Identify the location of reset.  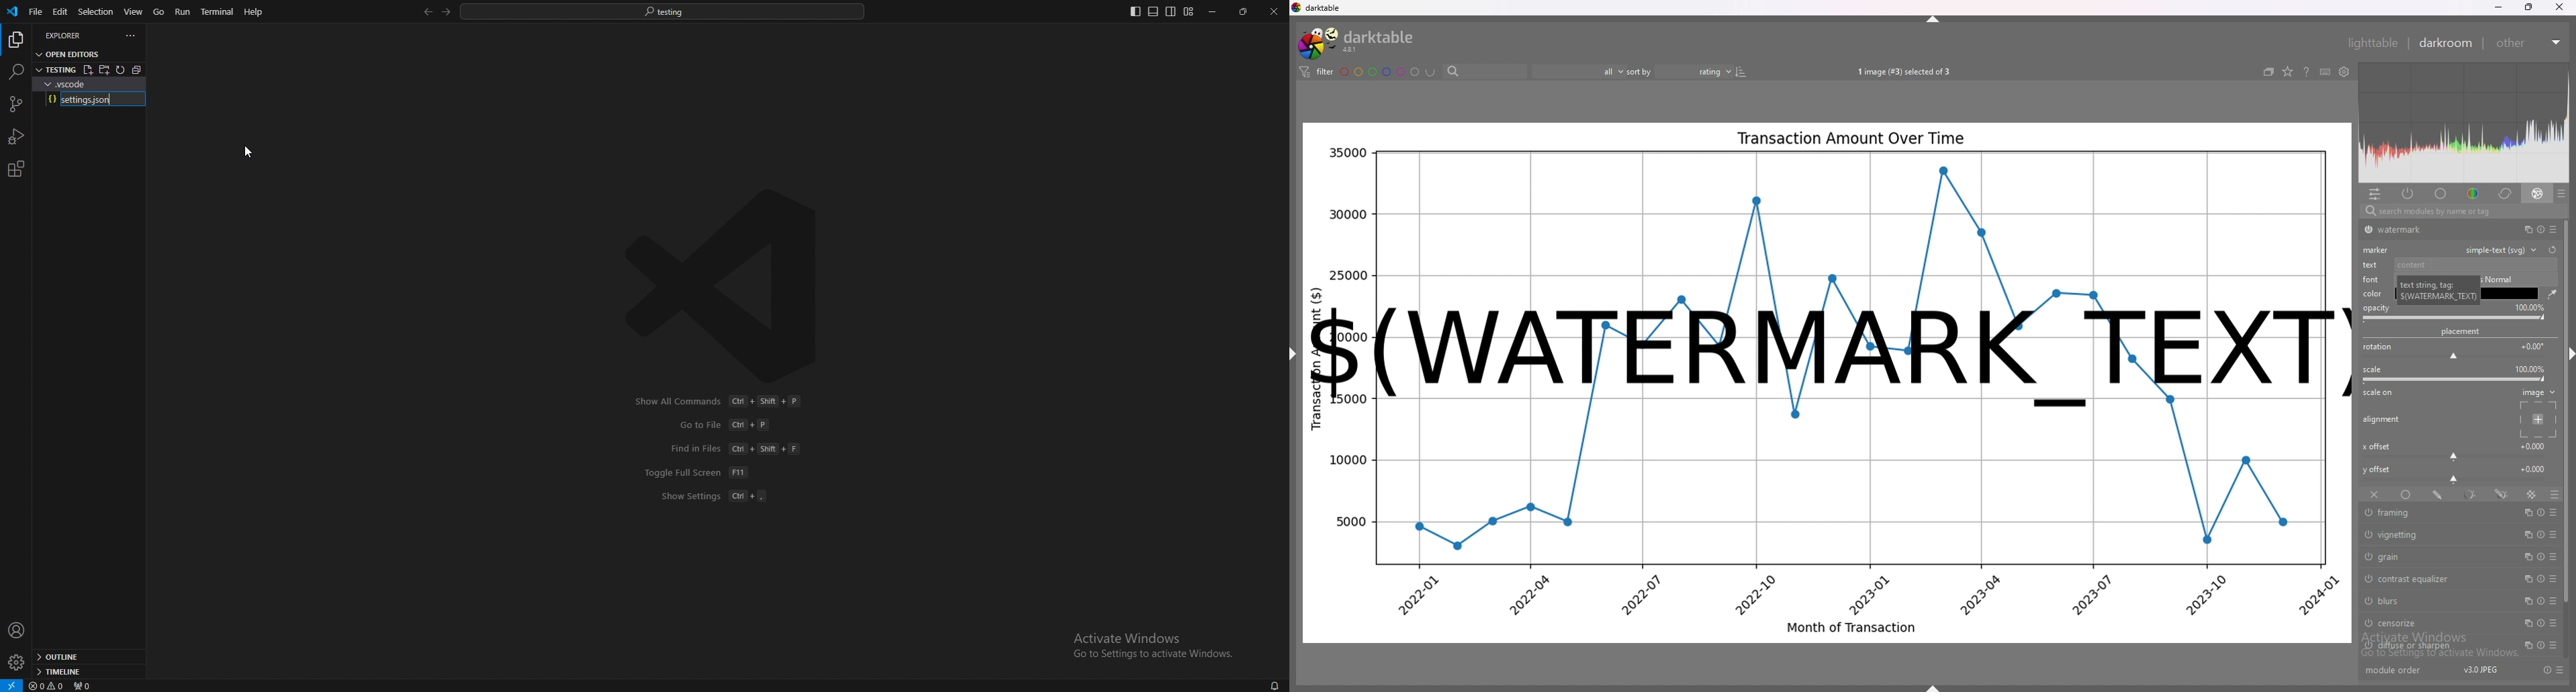
(2541, 512).